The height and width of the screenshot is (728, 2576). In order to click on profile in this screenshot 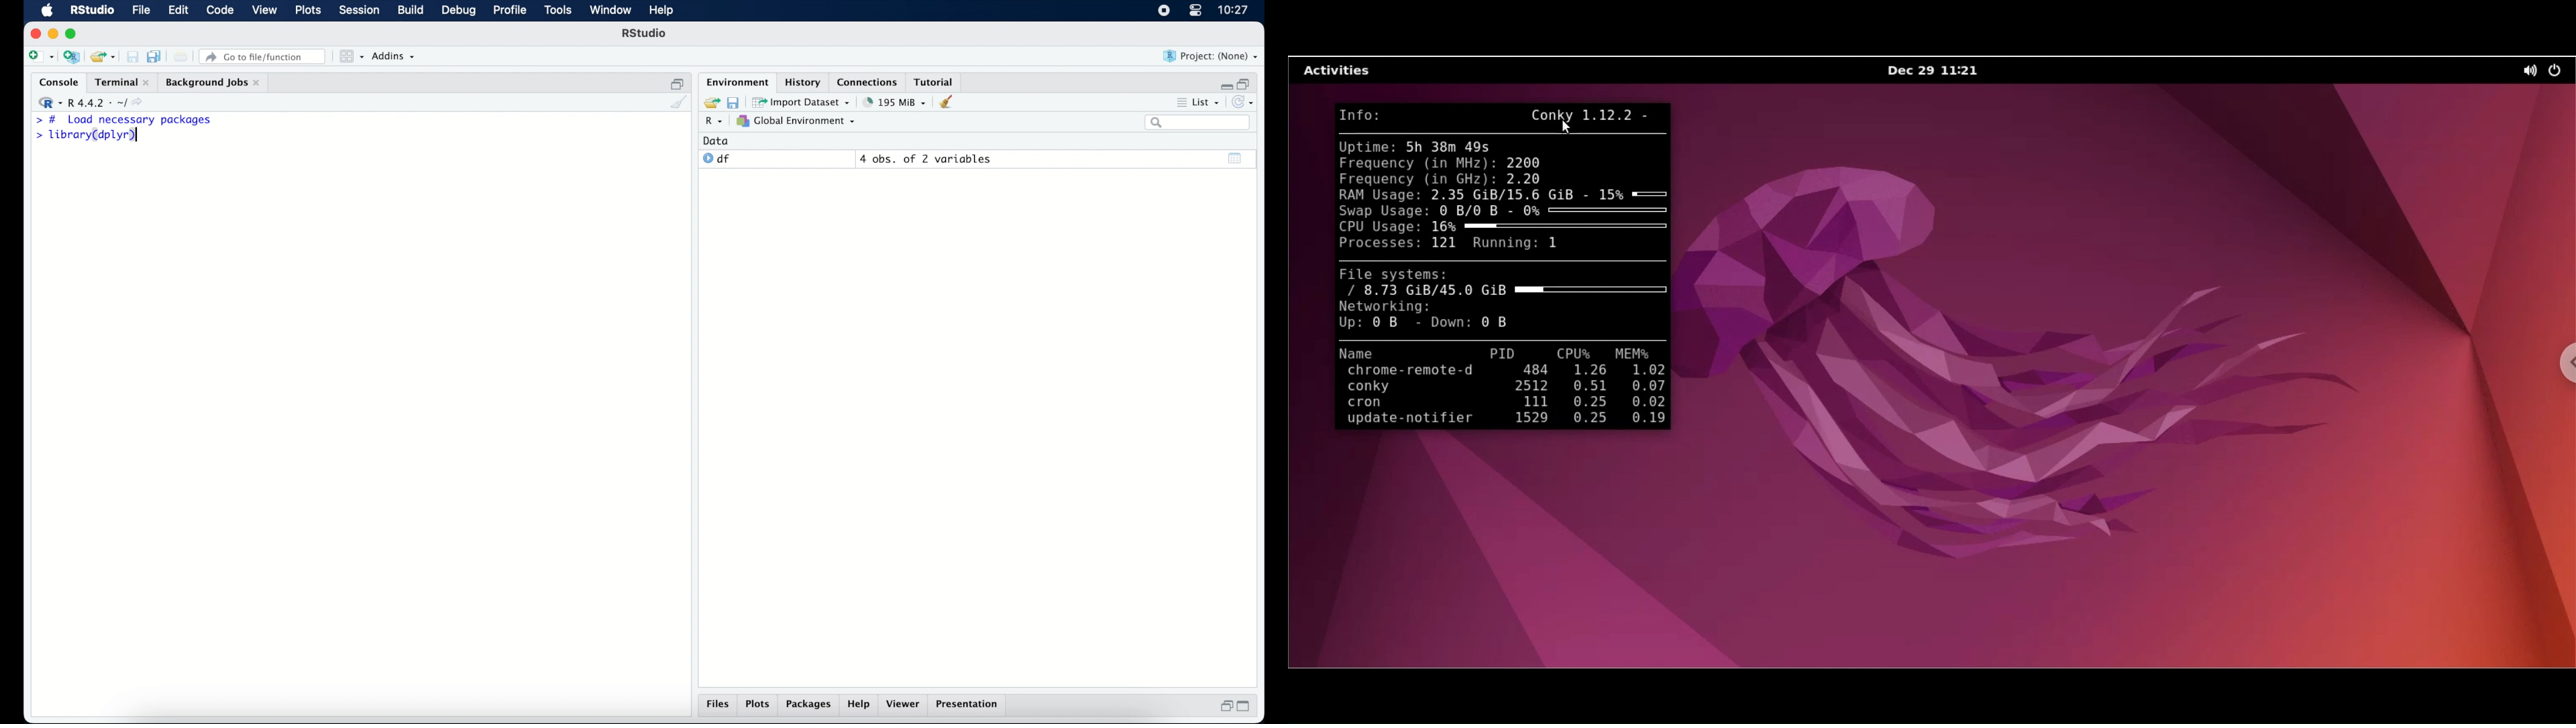, I will do `click(510, 11)`.